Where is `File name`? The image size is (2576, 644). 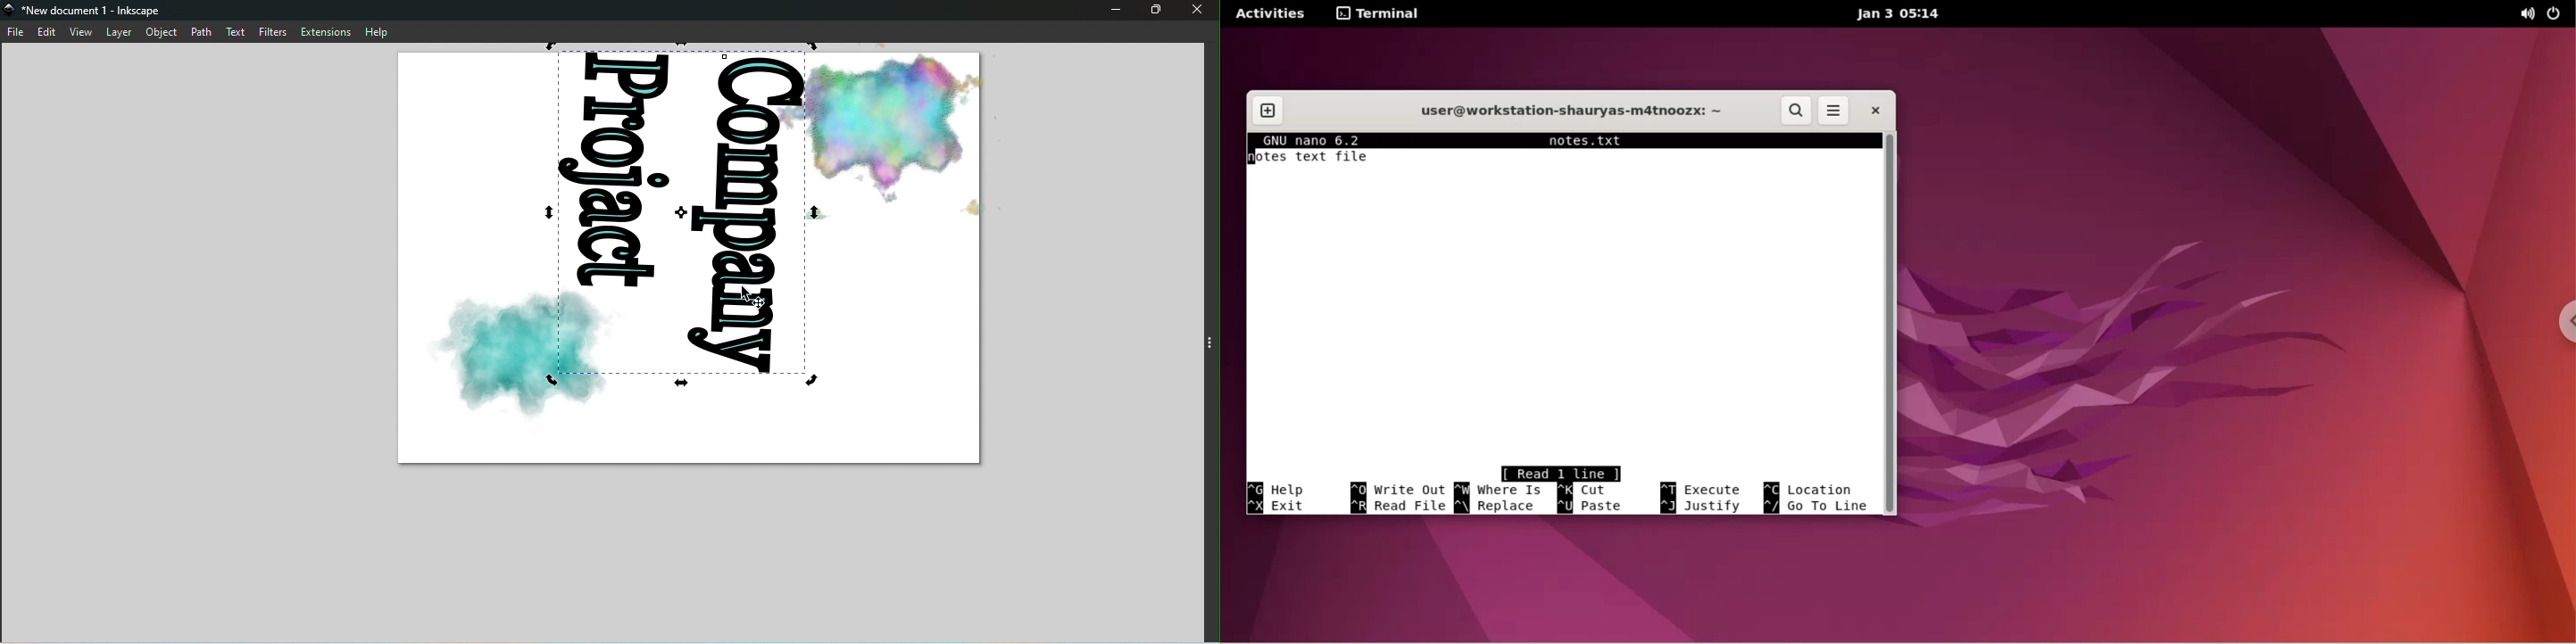
File name is located at coordinates (90, 10).